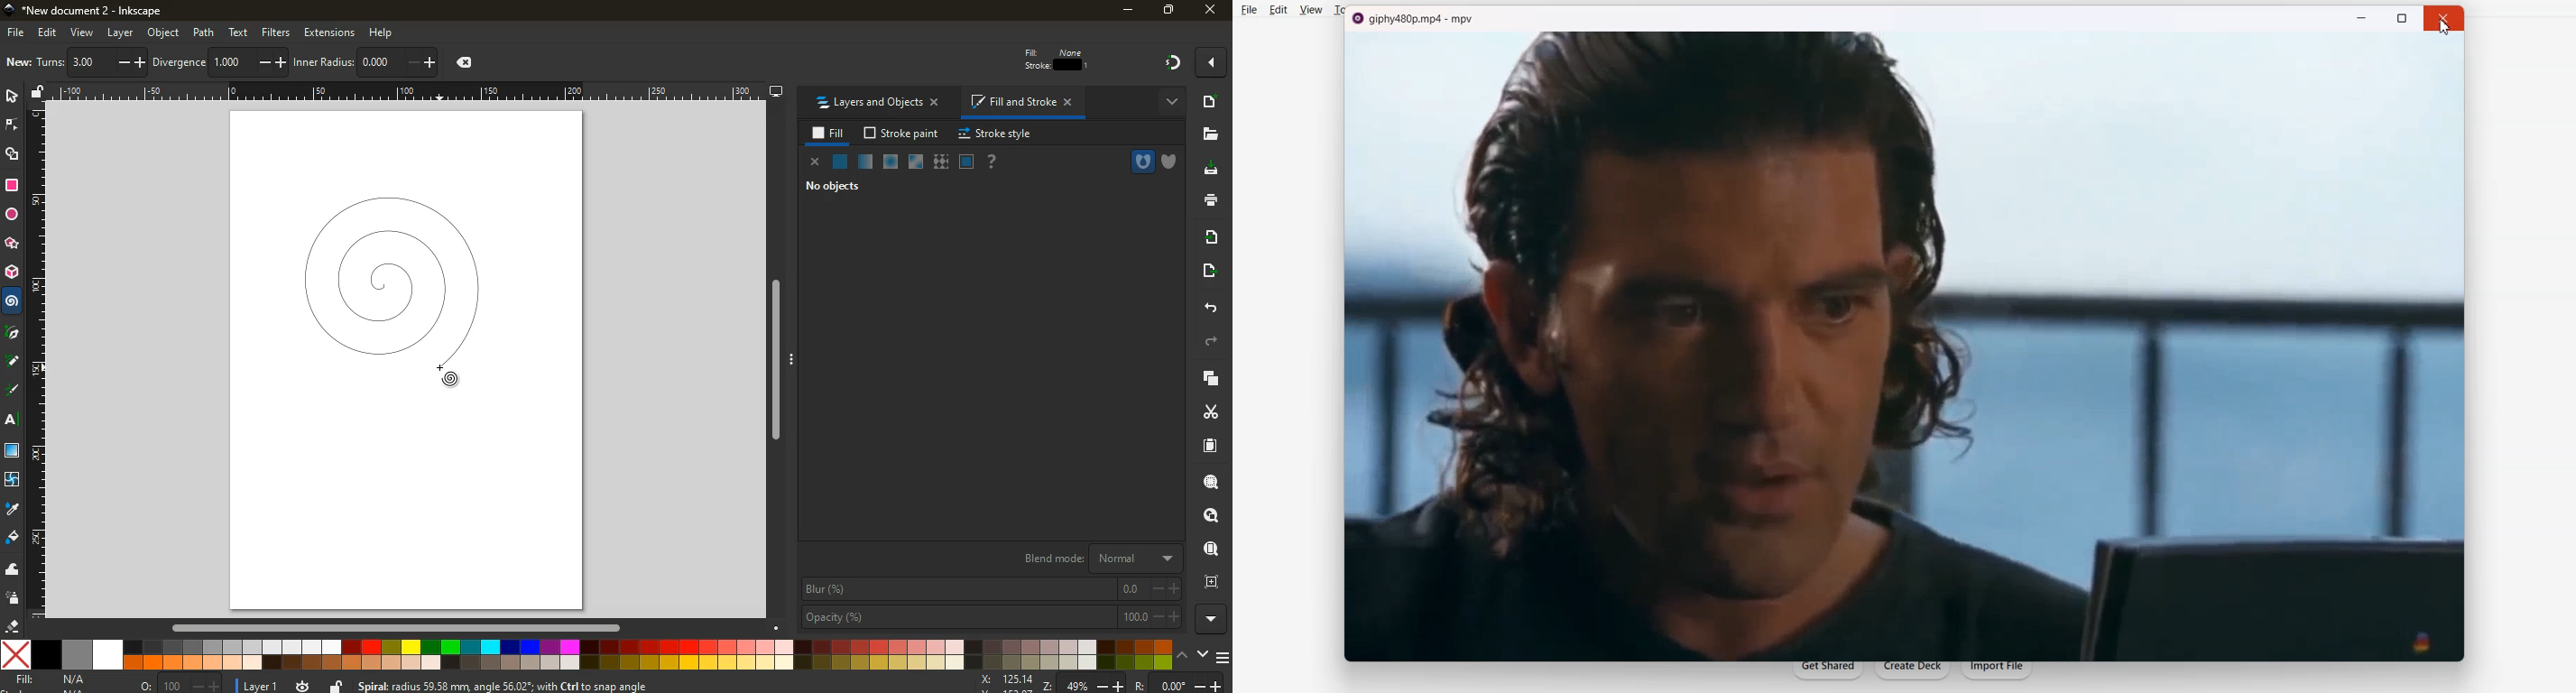  I want to click on down, so click(1205, 655).